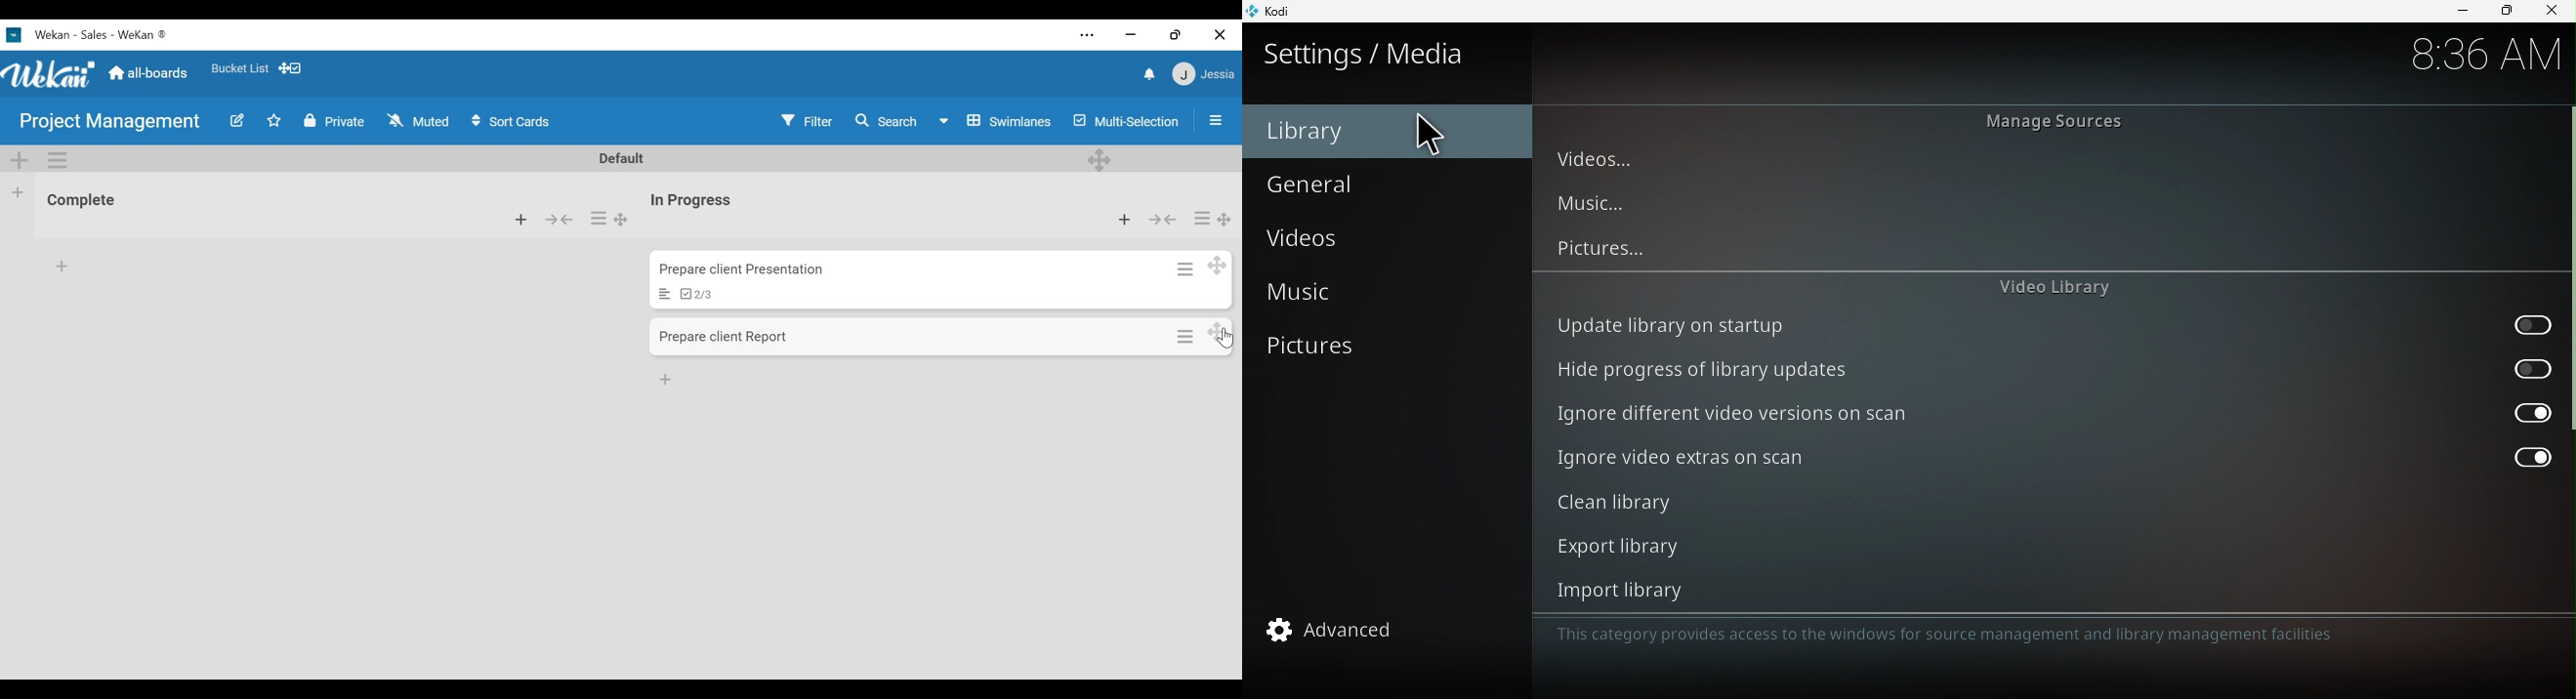 The width and height of the screenshot is (2576, 700). What do you see at coordinates (1369, 54) in the screenshot?
I see `Settings/media` at bounding box center [1369, 54].